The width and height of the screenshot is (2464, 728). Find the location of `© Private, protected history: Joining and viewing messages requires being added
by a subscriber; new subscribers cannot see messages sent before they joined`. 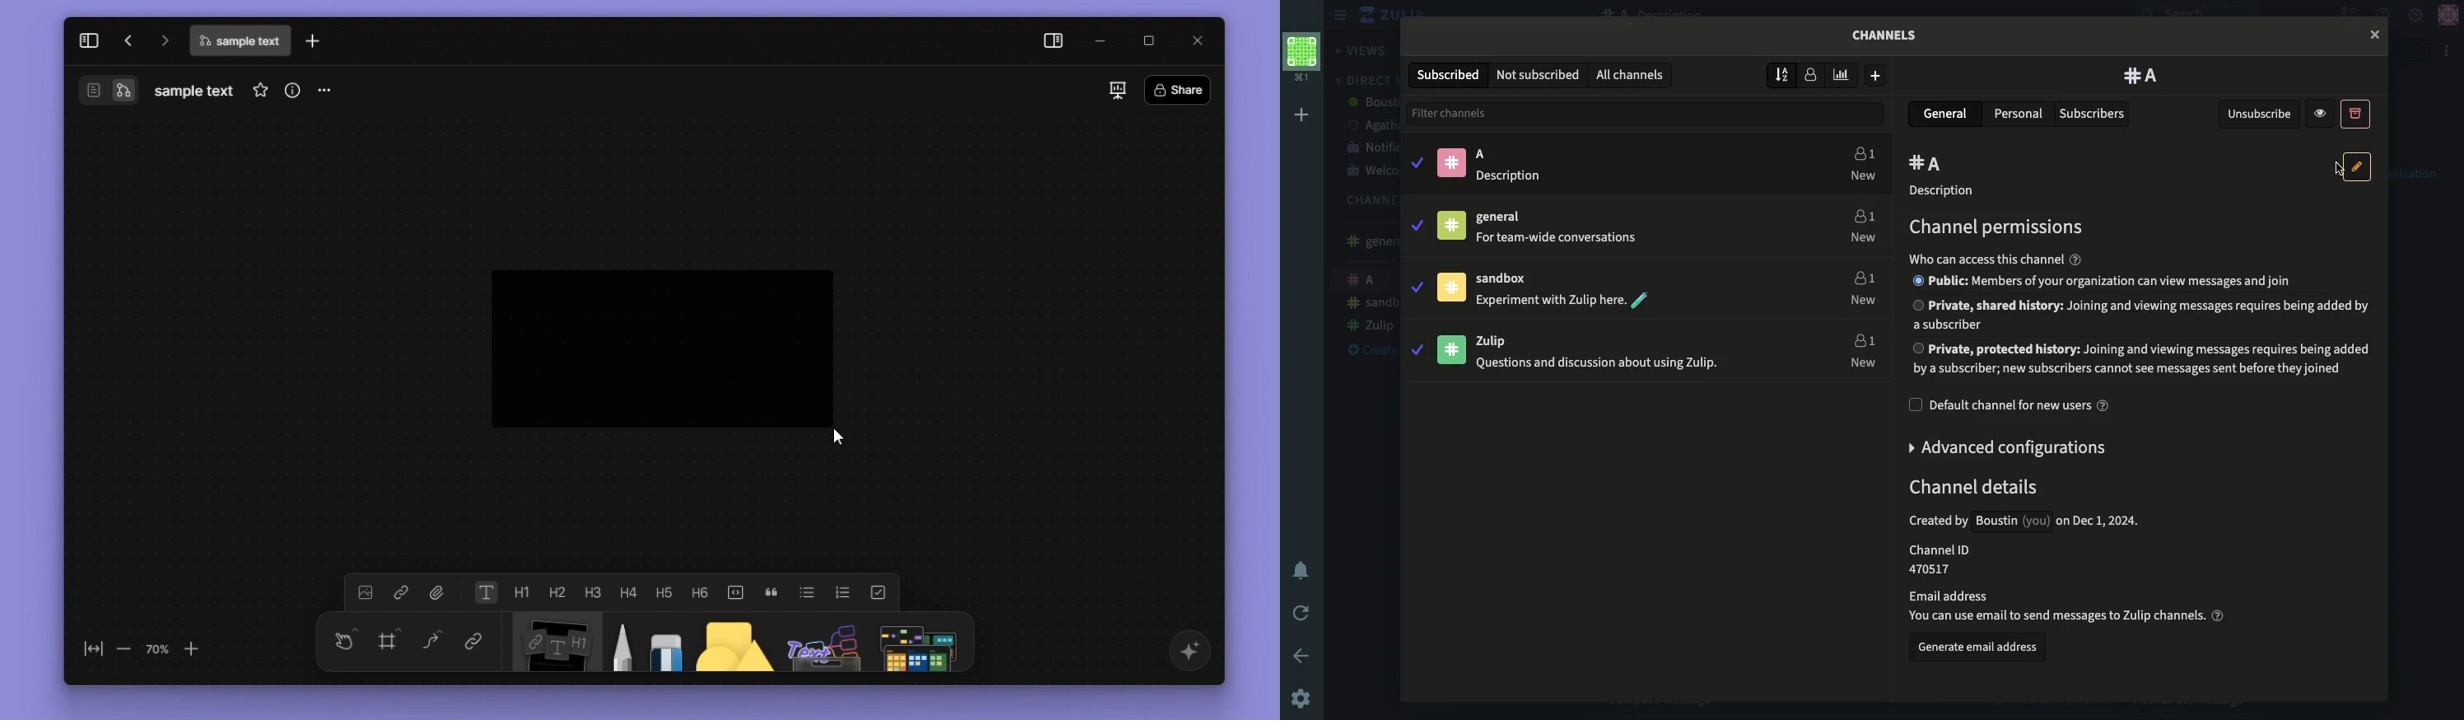

© Private, protected history: Joining and viewing messages requires being added
by a subscriber; new subscribers cannot see messages sent before they joined is located at coordinates (2143, 359).